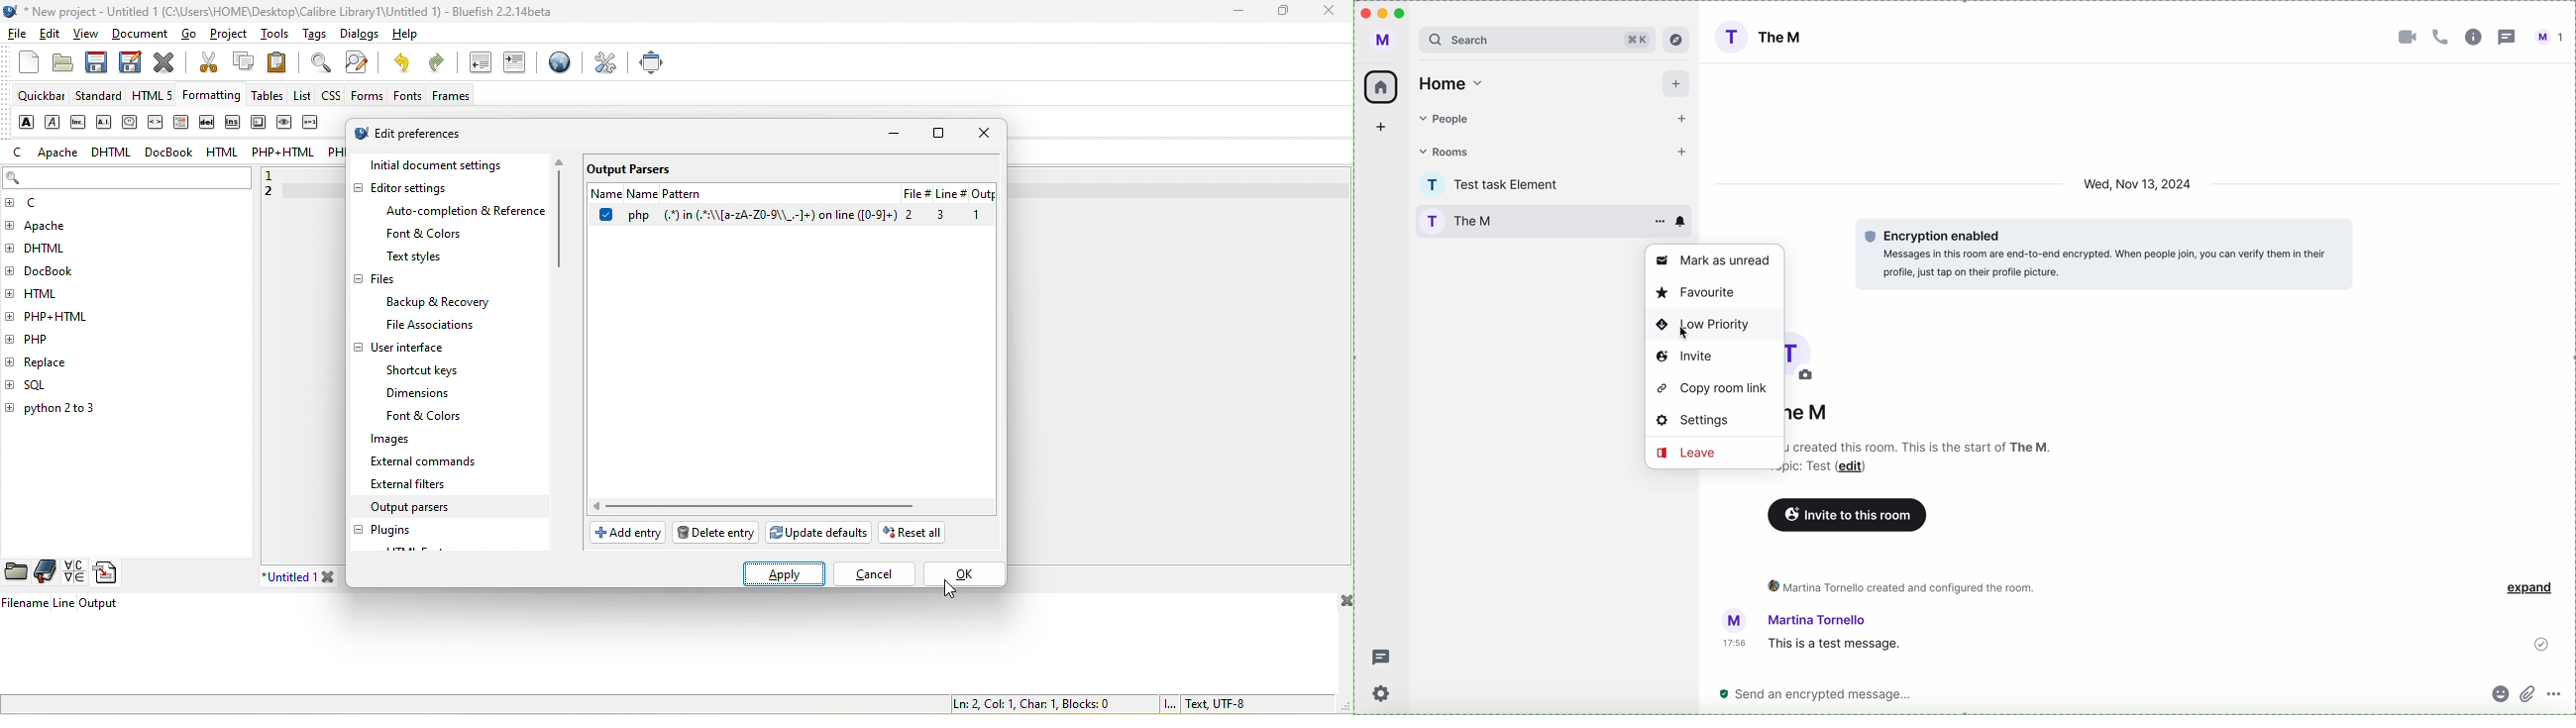  Describe the element at coordinates (1548, 222) in the screenshot. I see `The M room` at that location.